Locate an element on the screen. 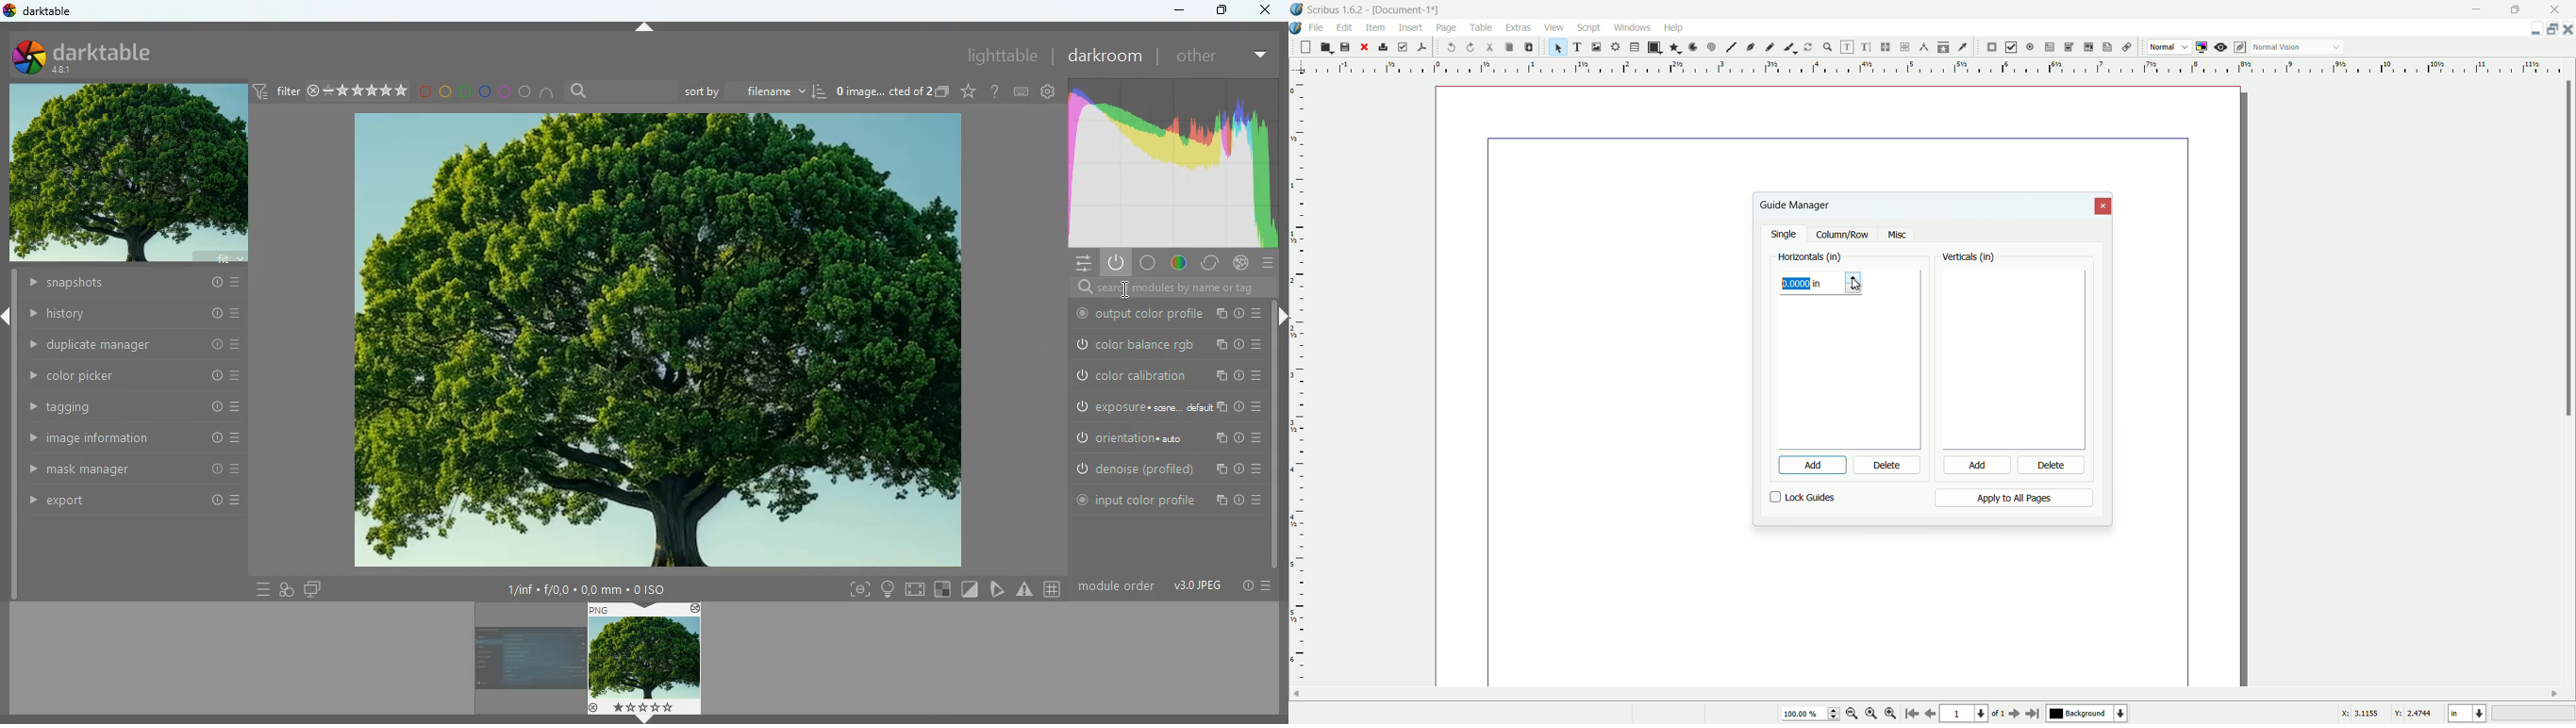 Image resolution: width=2576 pixels, height=728 pixels. page menu is located at coordinates (1446, 25).